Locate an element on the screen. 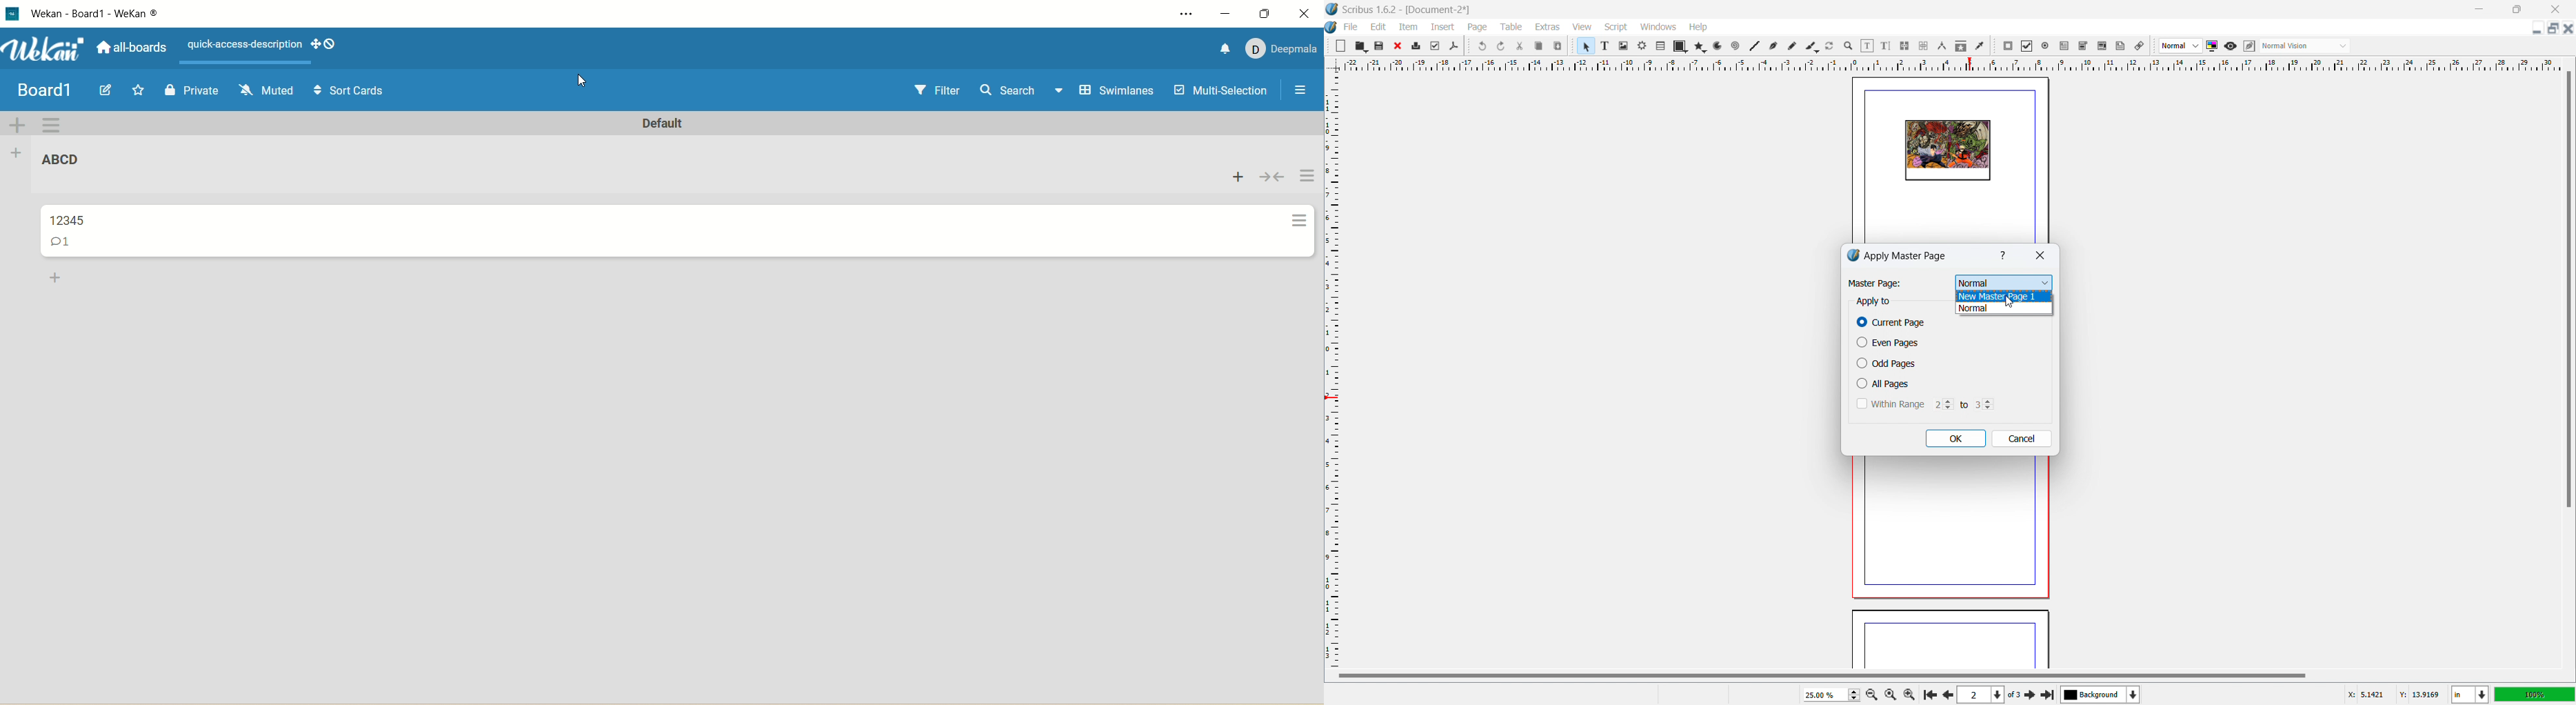  private is located at coordinates (192, 88).